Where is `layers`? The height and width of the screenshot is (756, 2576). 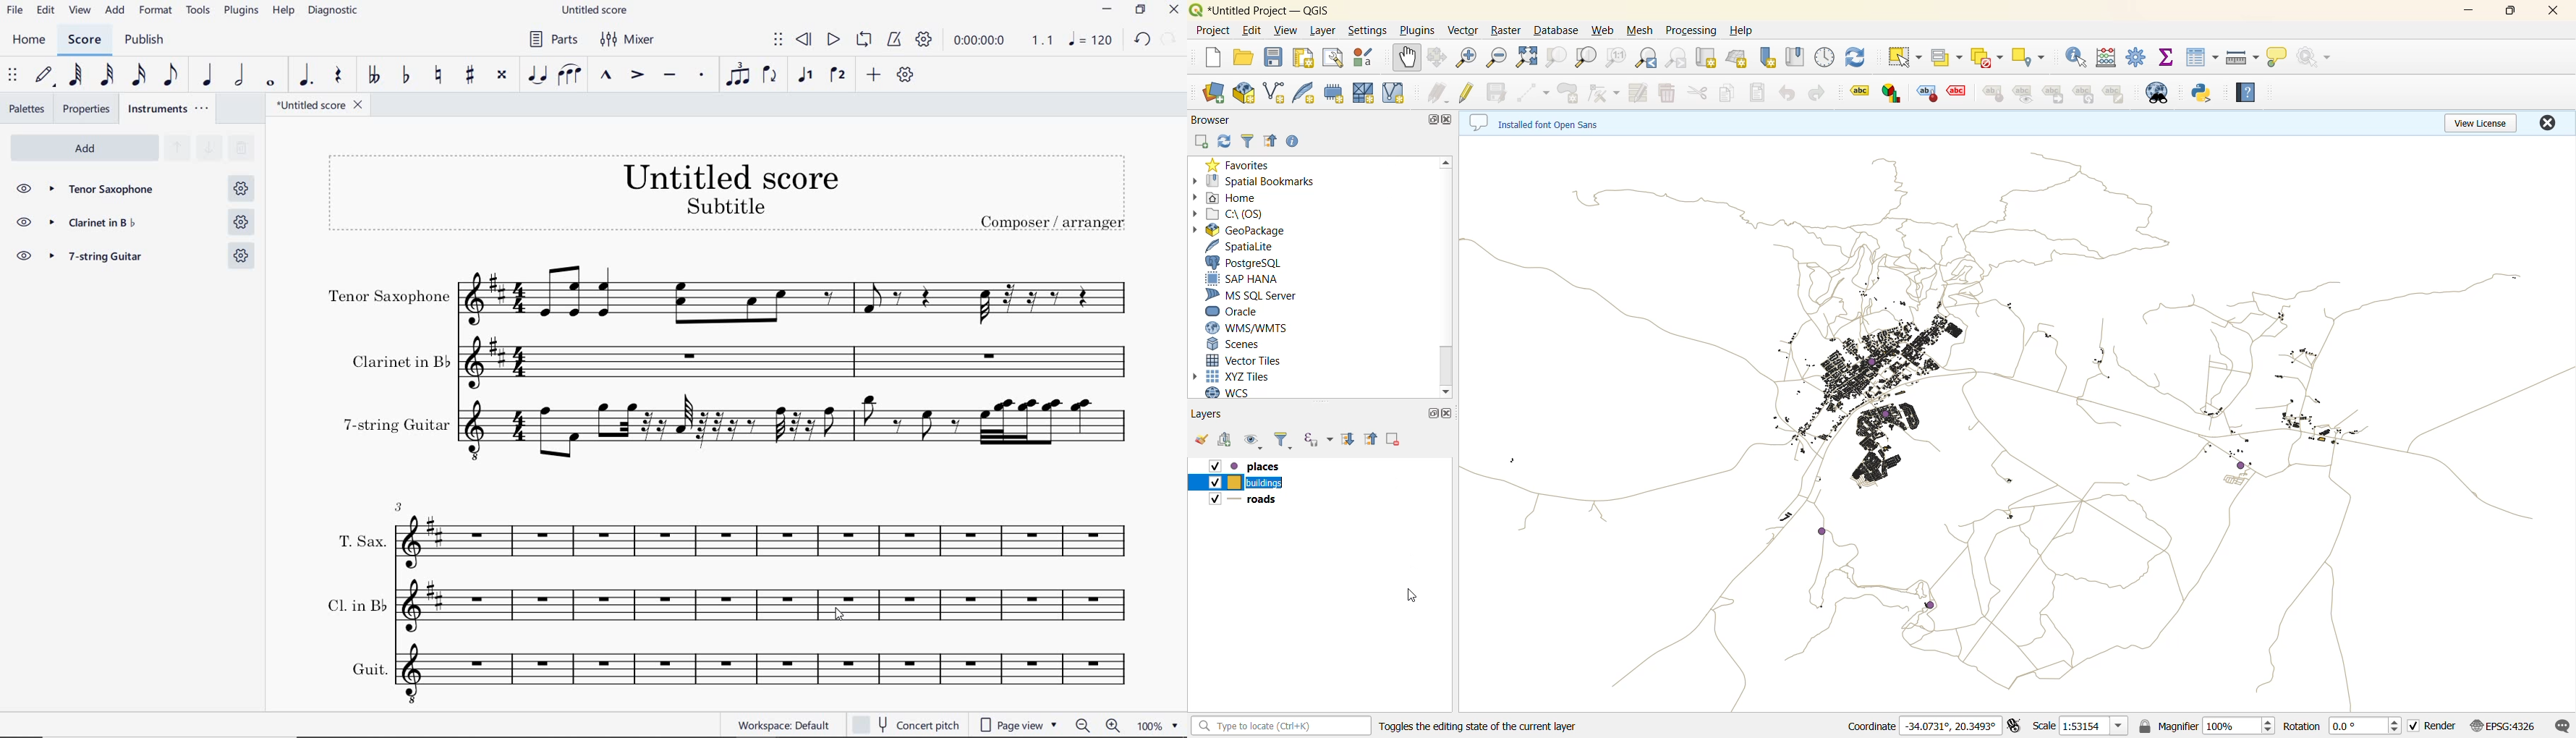
layers is located at coordinates (2017, 425).